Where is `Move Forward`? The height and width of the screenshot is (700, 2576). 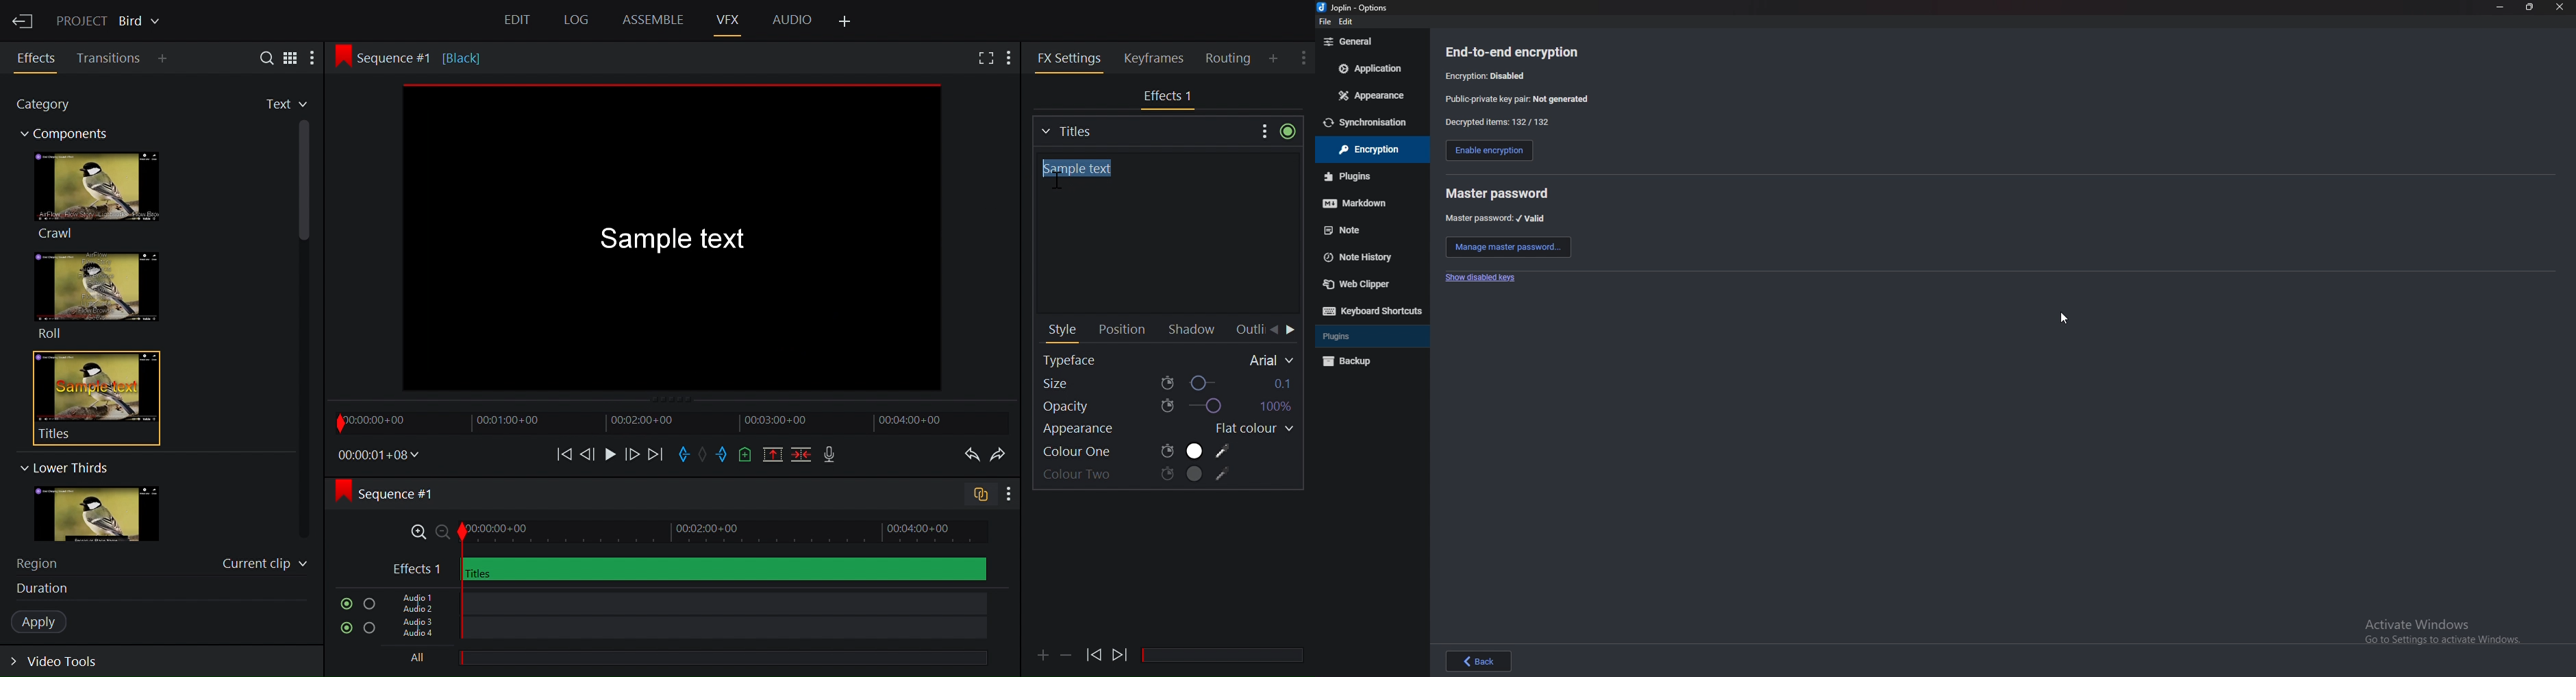
Move Forward is located at coordinates (1292, 331).